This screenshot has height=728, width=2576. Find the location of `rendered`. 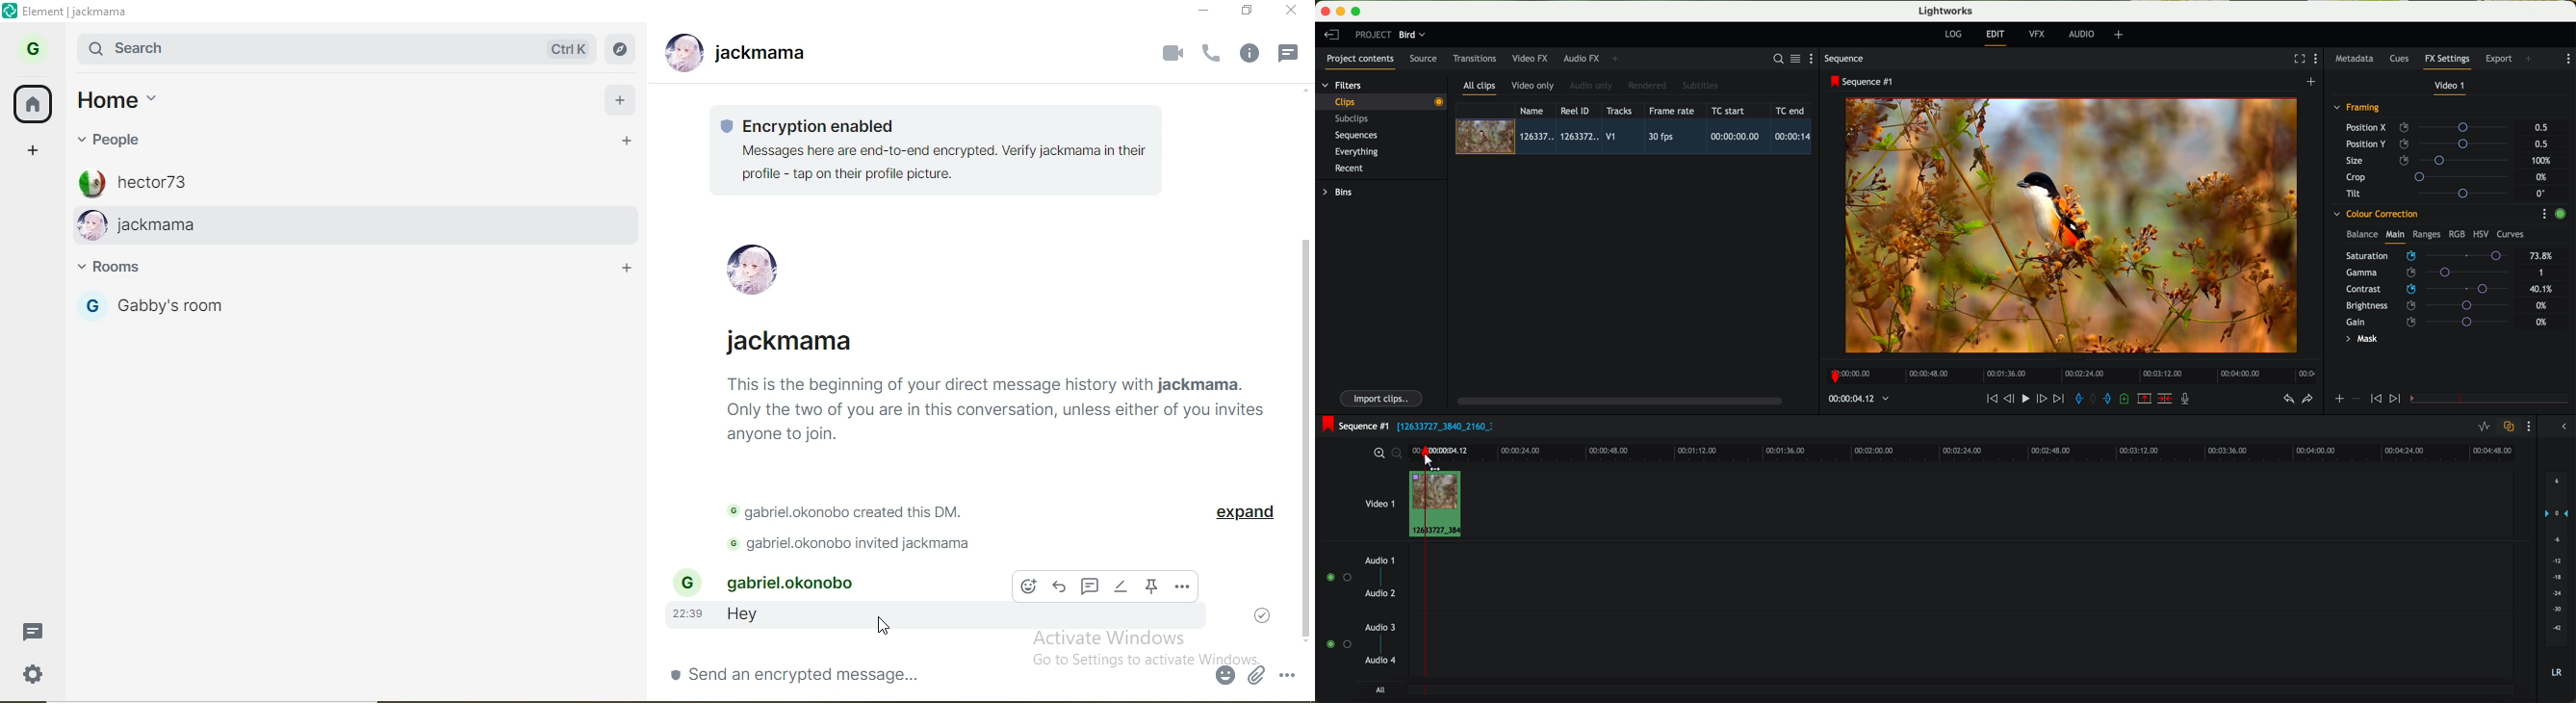

rendered is located at coordinates (1648, 86).